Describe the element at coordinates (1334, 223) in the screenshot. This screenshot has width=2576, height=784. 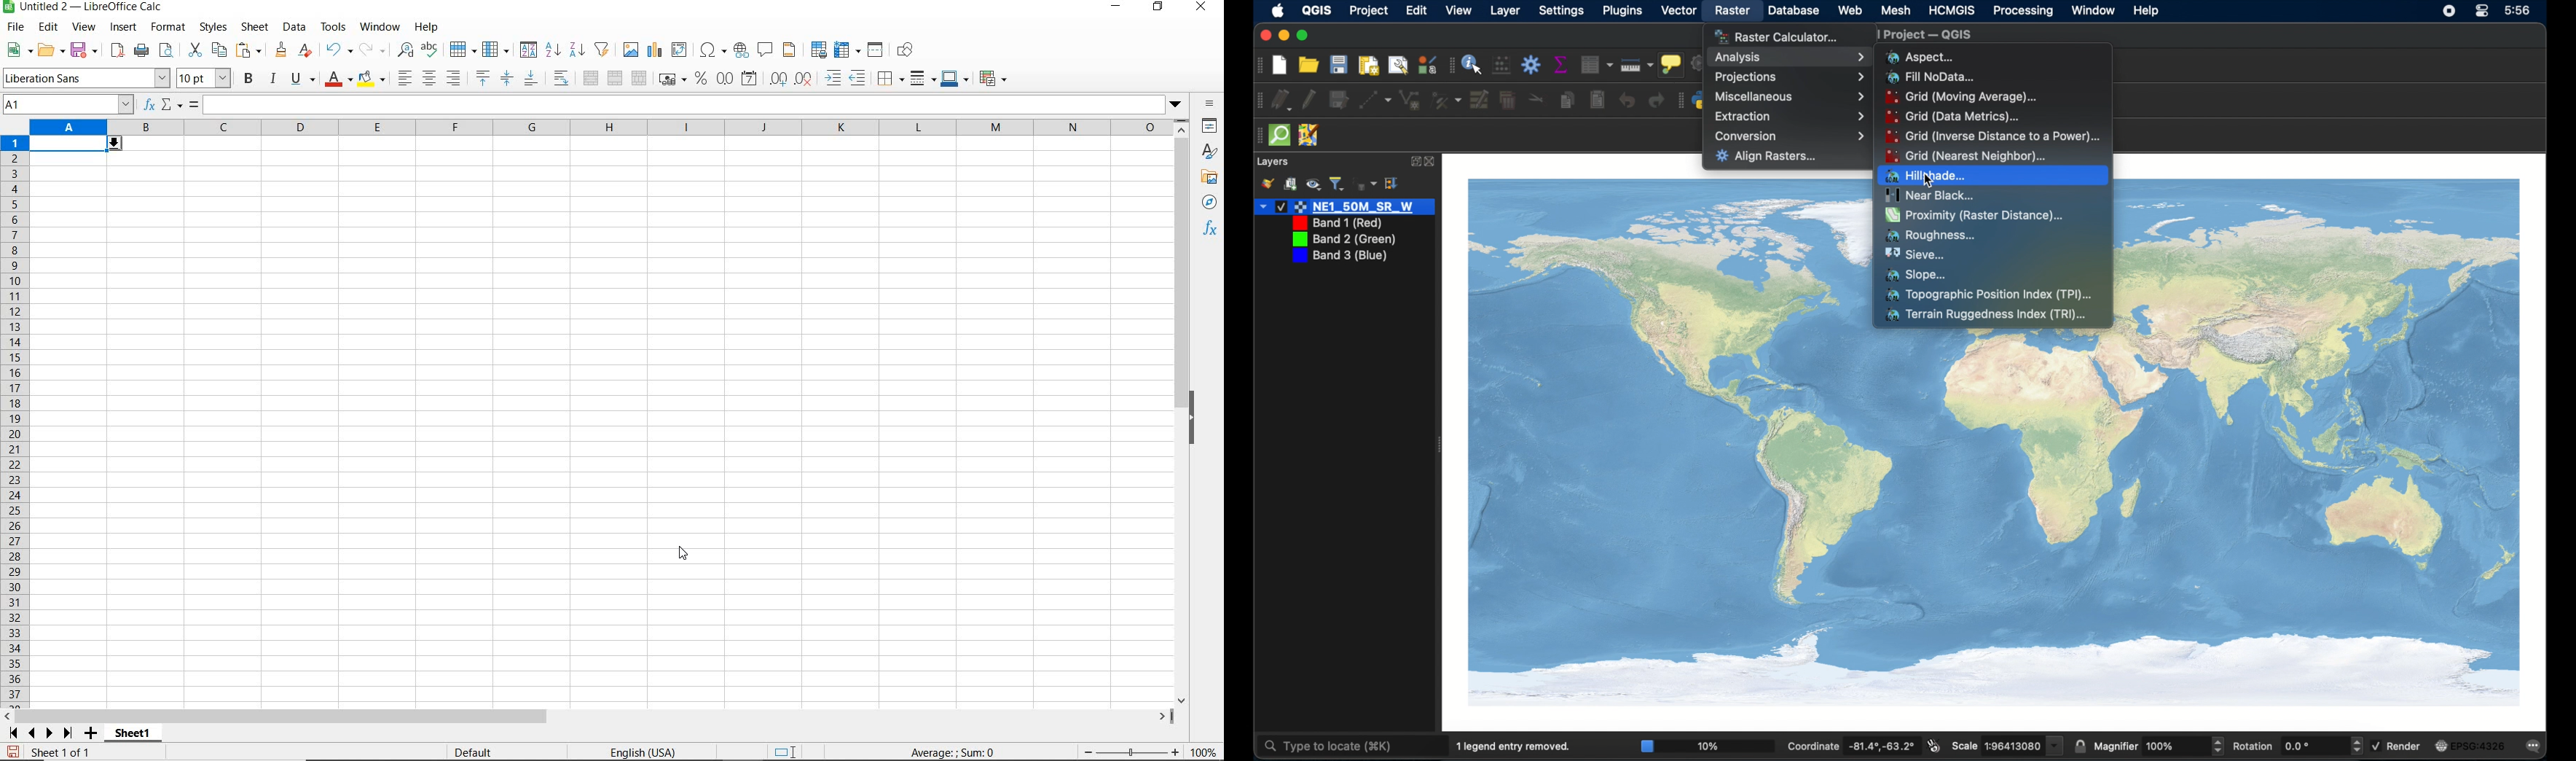
I see `layer 2` at that location.